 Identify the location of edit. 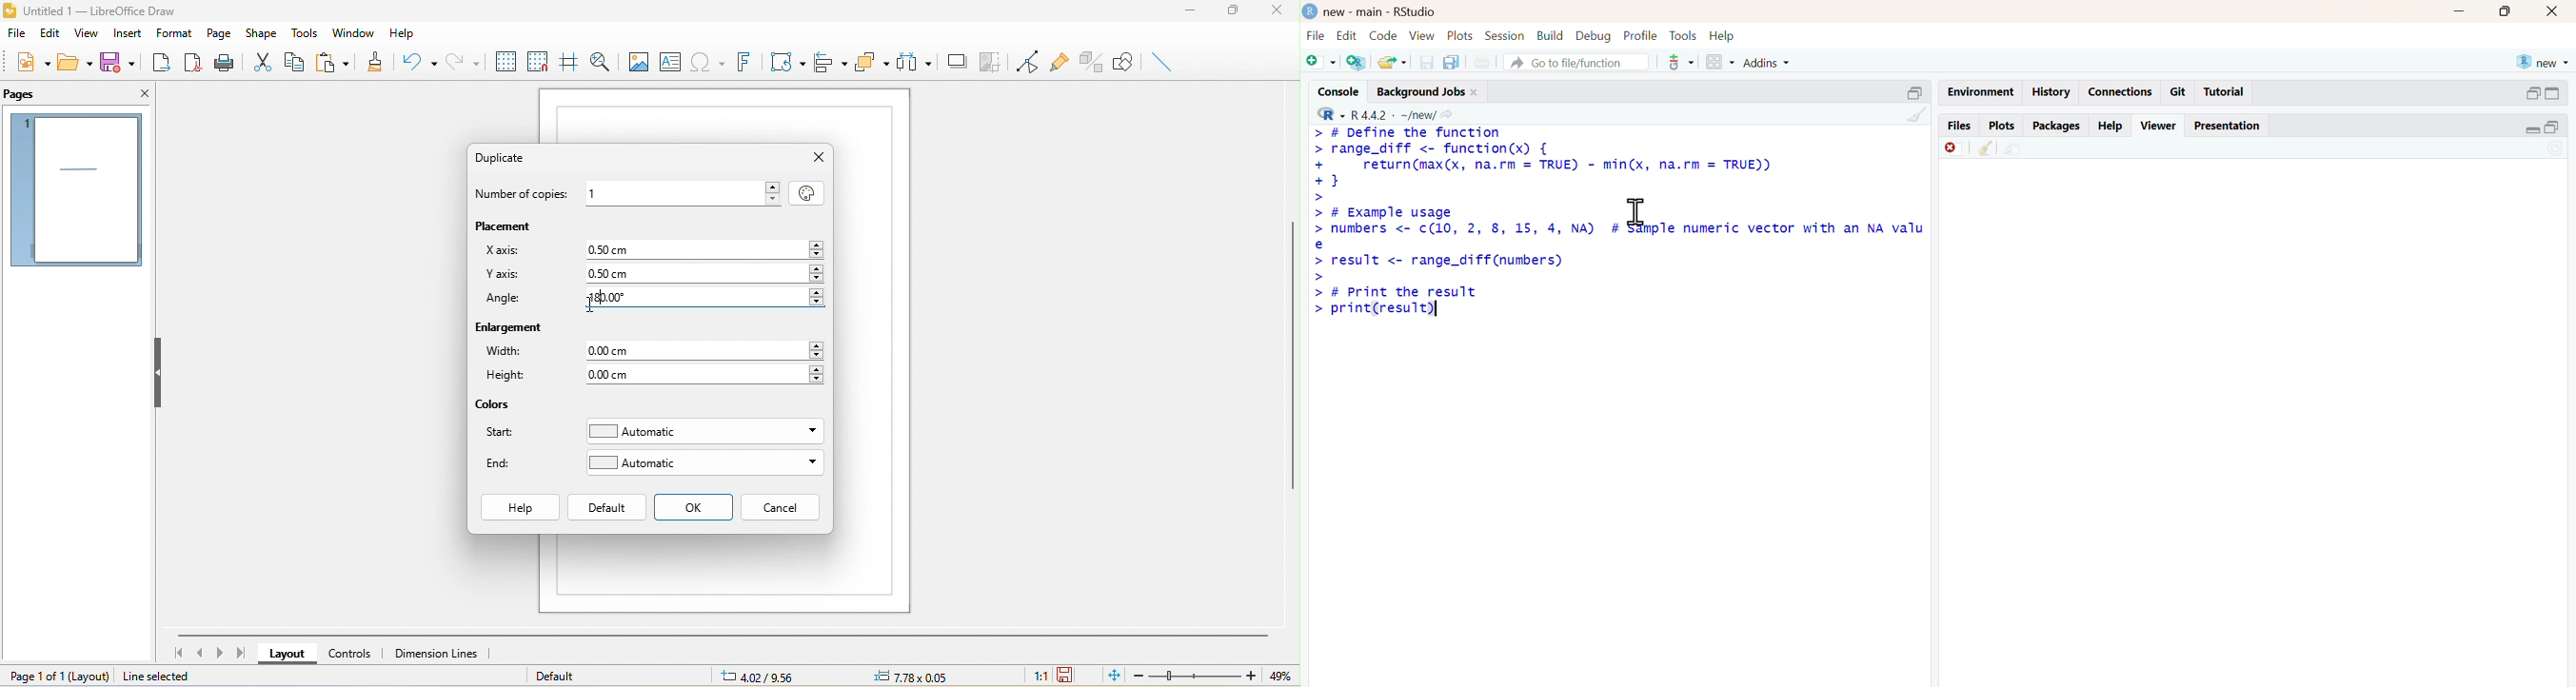
(1347, 35).